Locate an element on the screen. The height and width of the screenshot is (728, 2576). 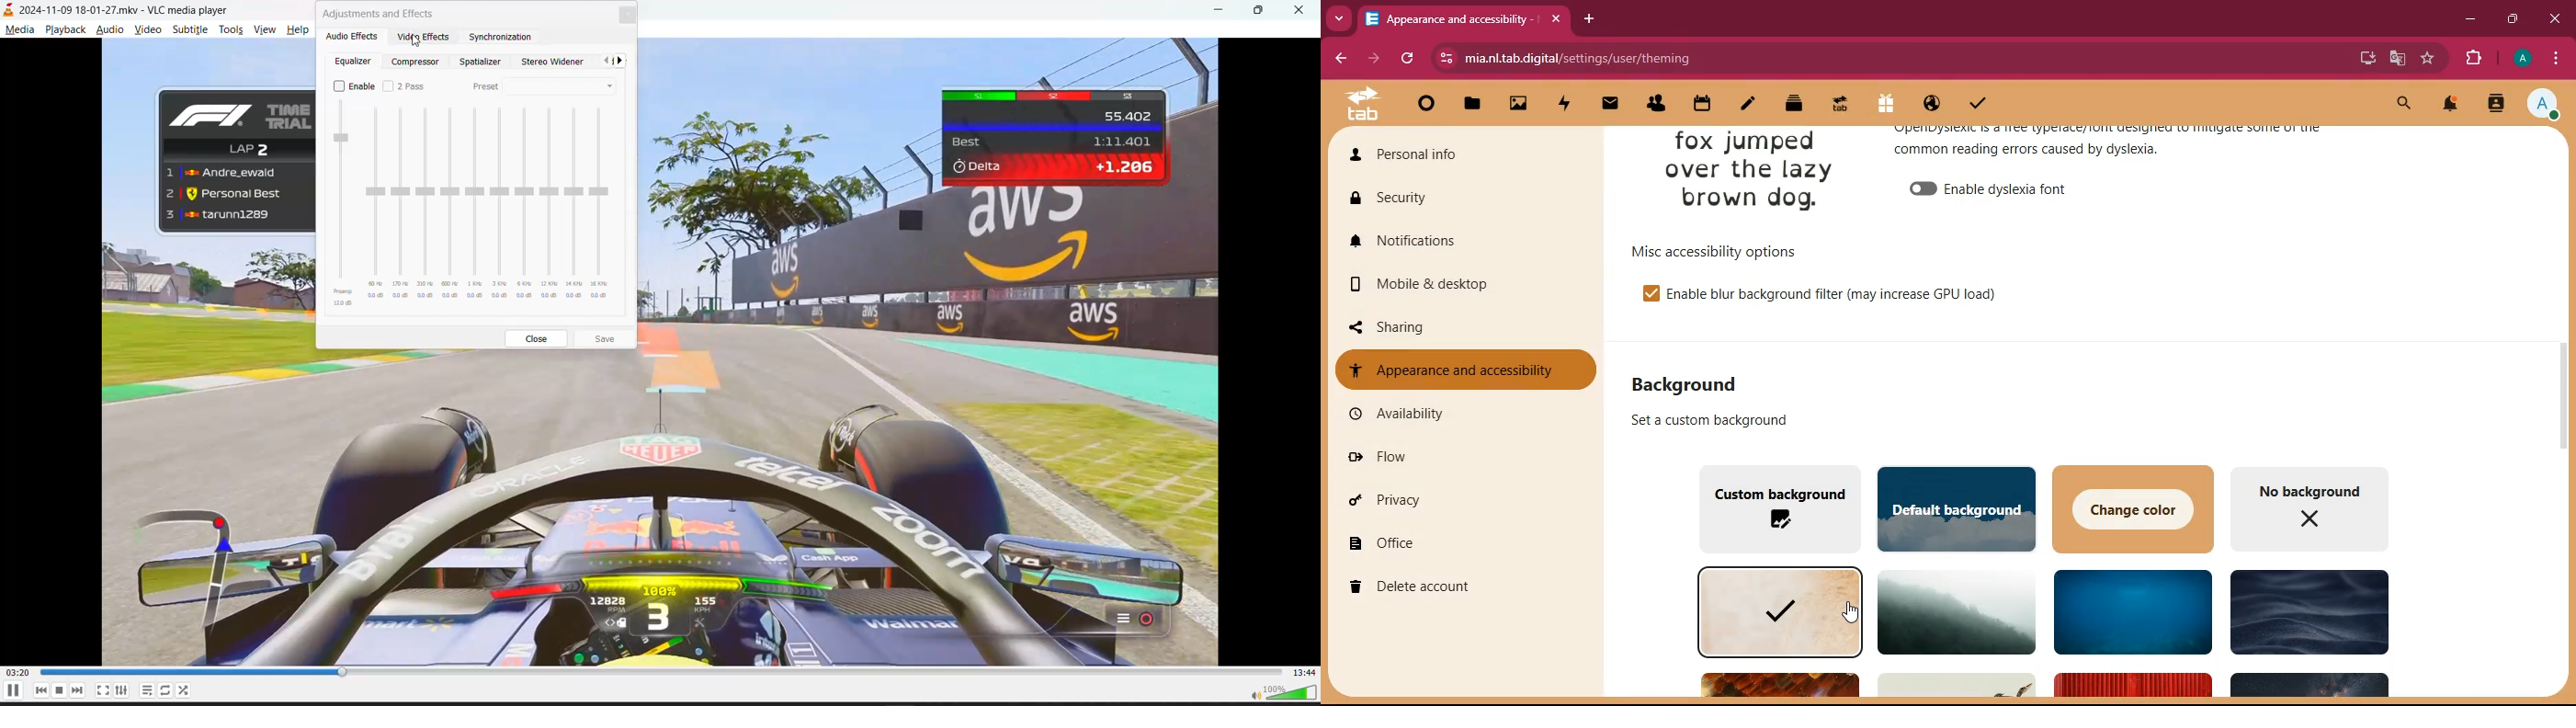
slider is located at coordinates (574, 202).